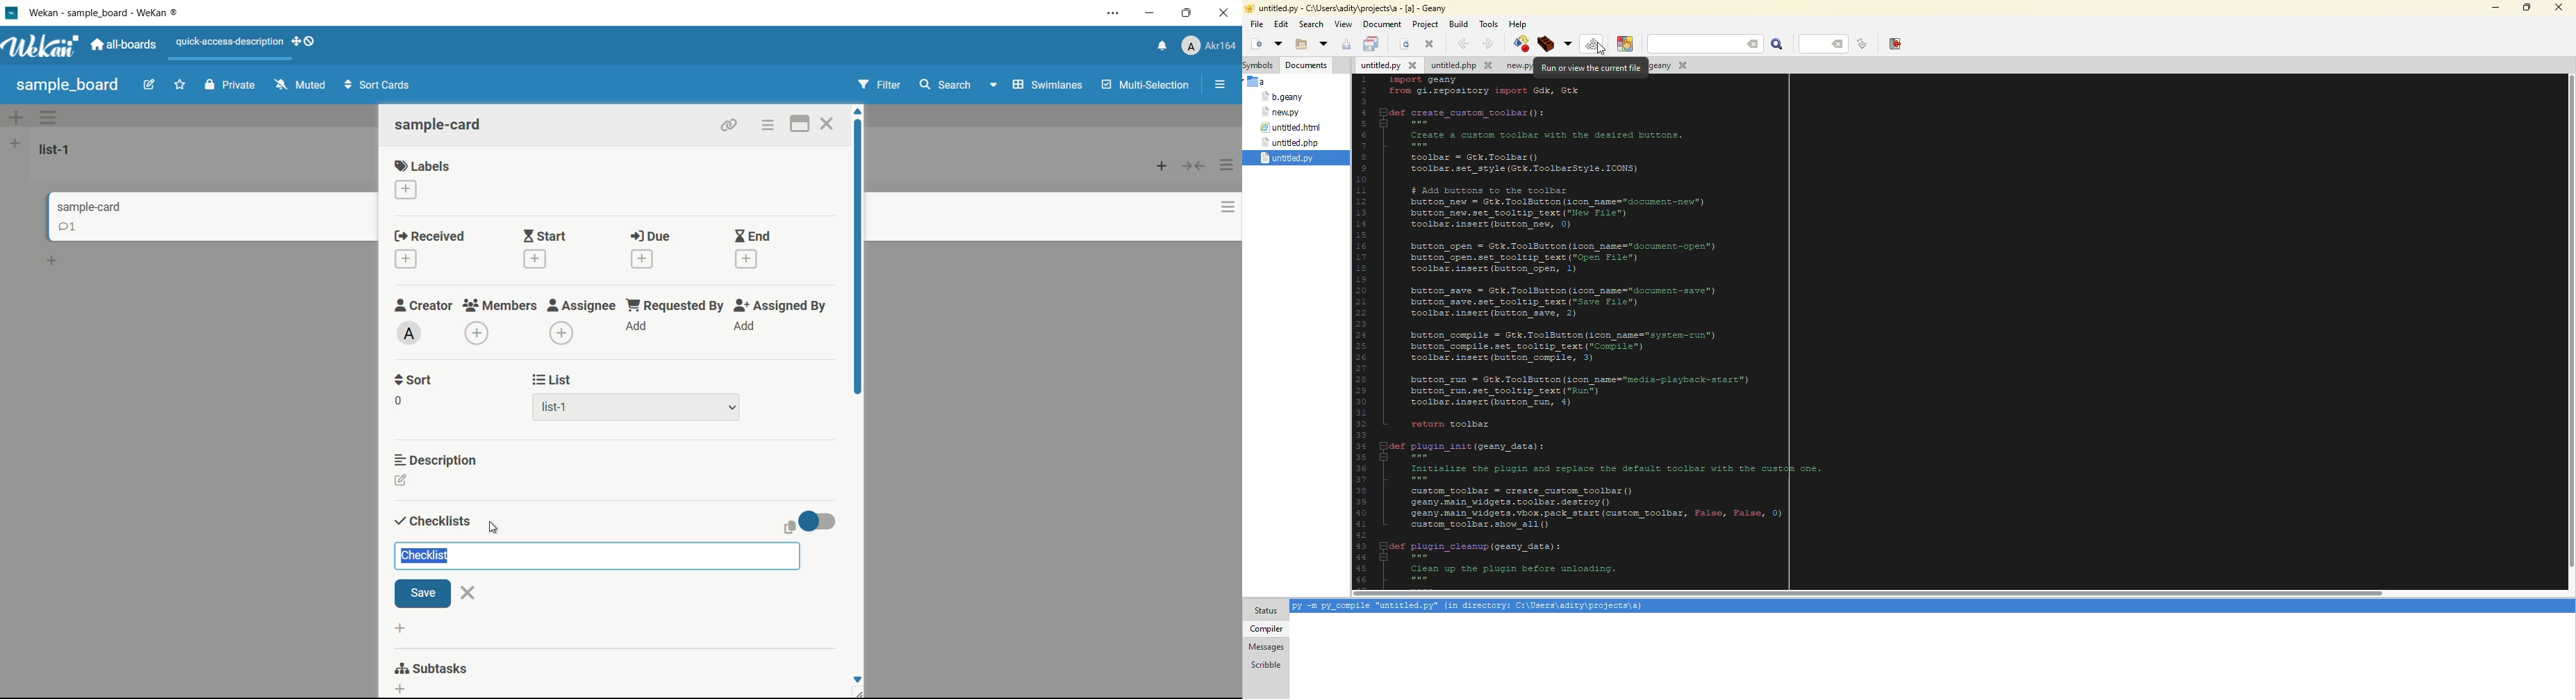 The height and width of the screenshot is (700, 2576). I want to click on labels, so click(424, 164).